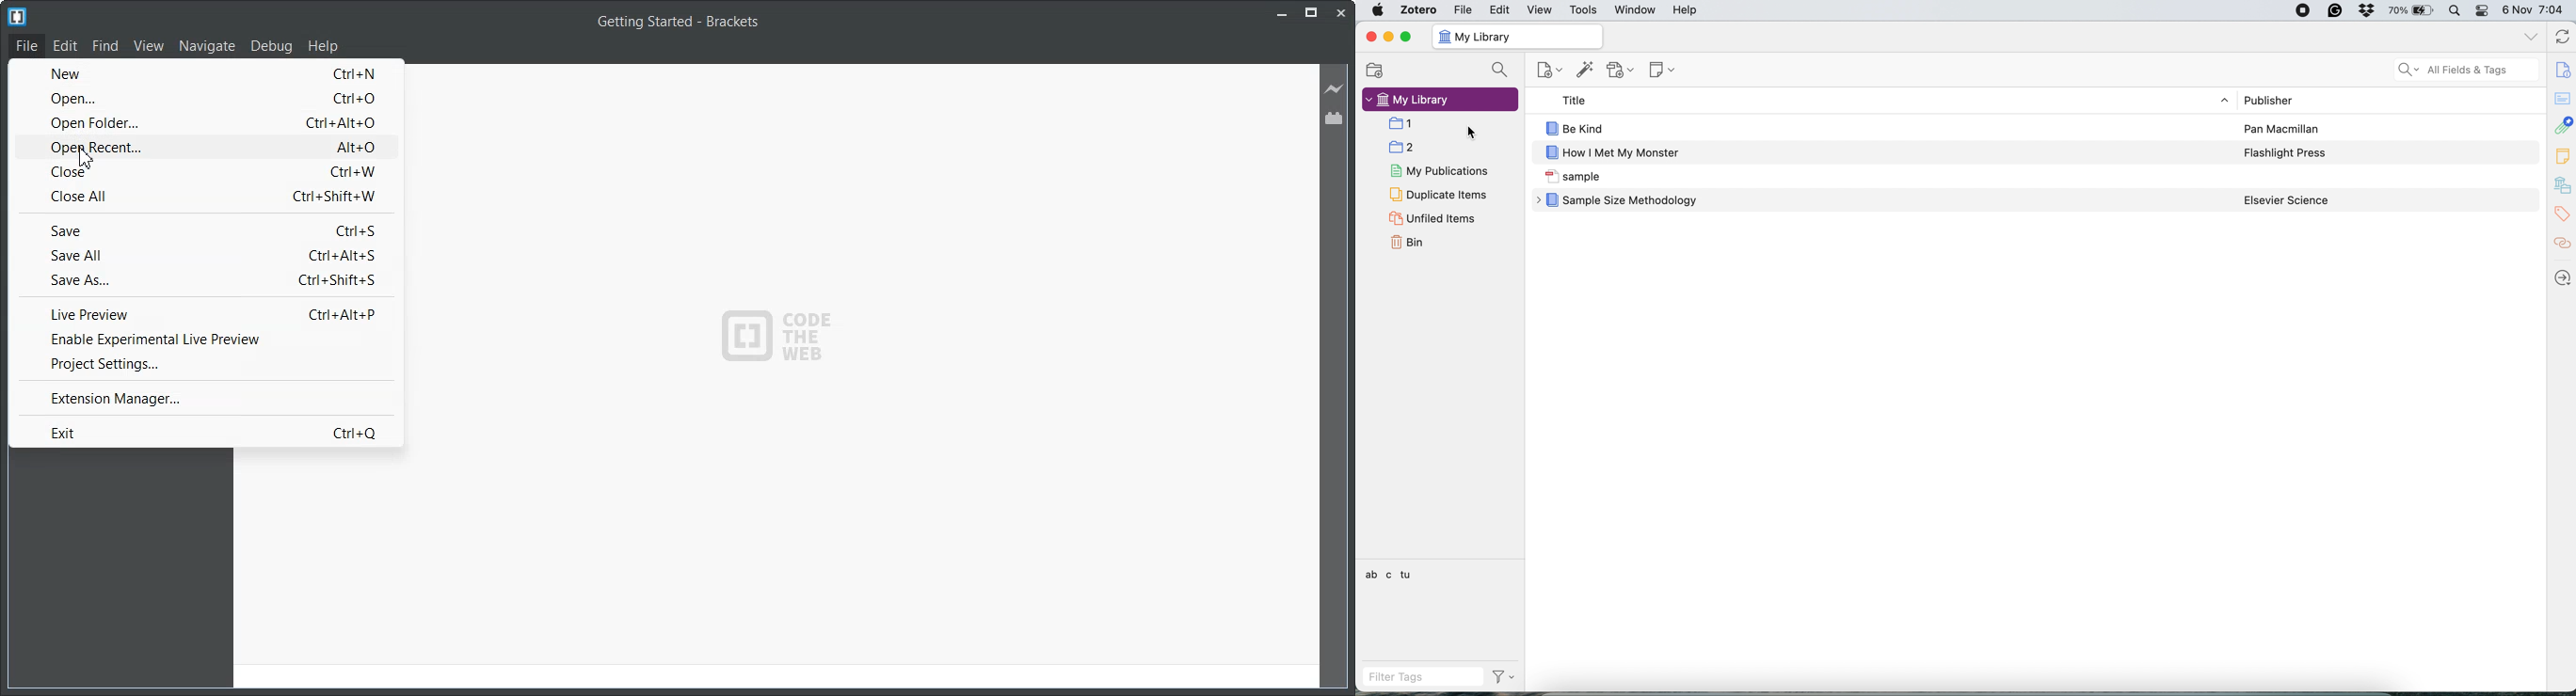 Image resolution: width=2576 pixels, height=700 pixels. What do you see at coordinates (203, 147) in the screenshot?
I see `Open Recent` at bounding box center [203, 147].